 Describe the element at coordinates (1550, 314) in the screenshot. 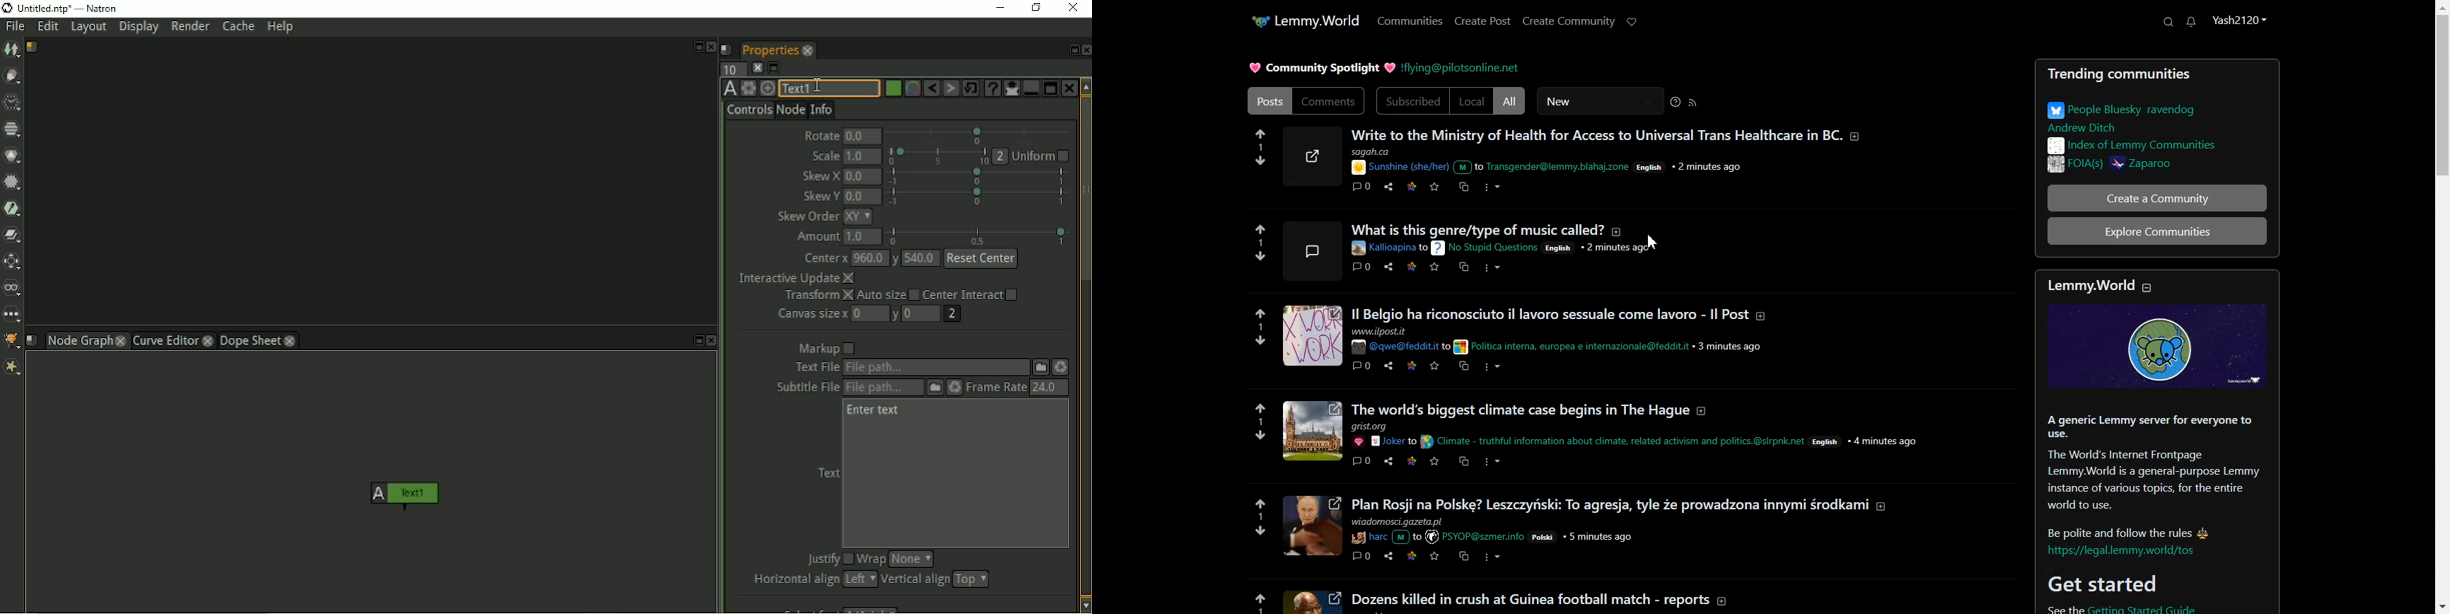

I see `text` at that location.